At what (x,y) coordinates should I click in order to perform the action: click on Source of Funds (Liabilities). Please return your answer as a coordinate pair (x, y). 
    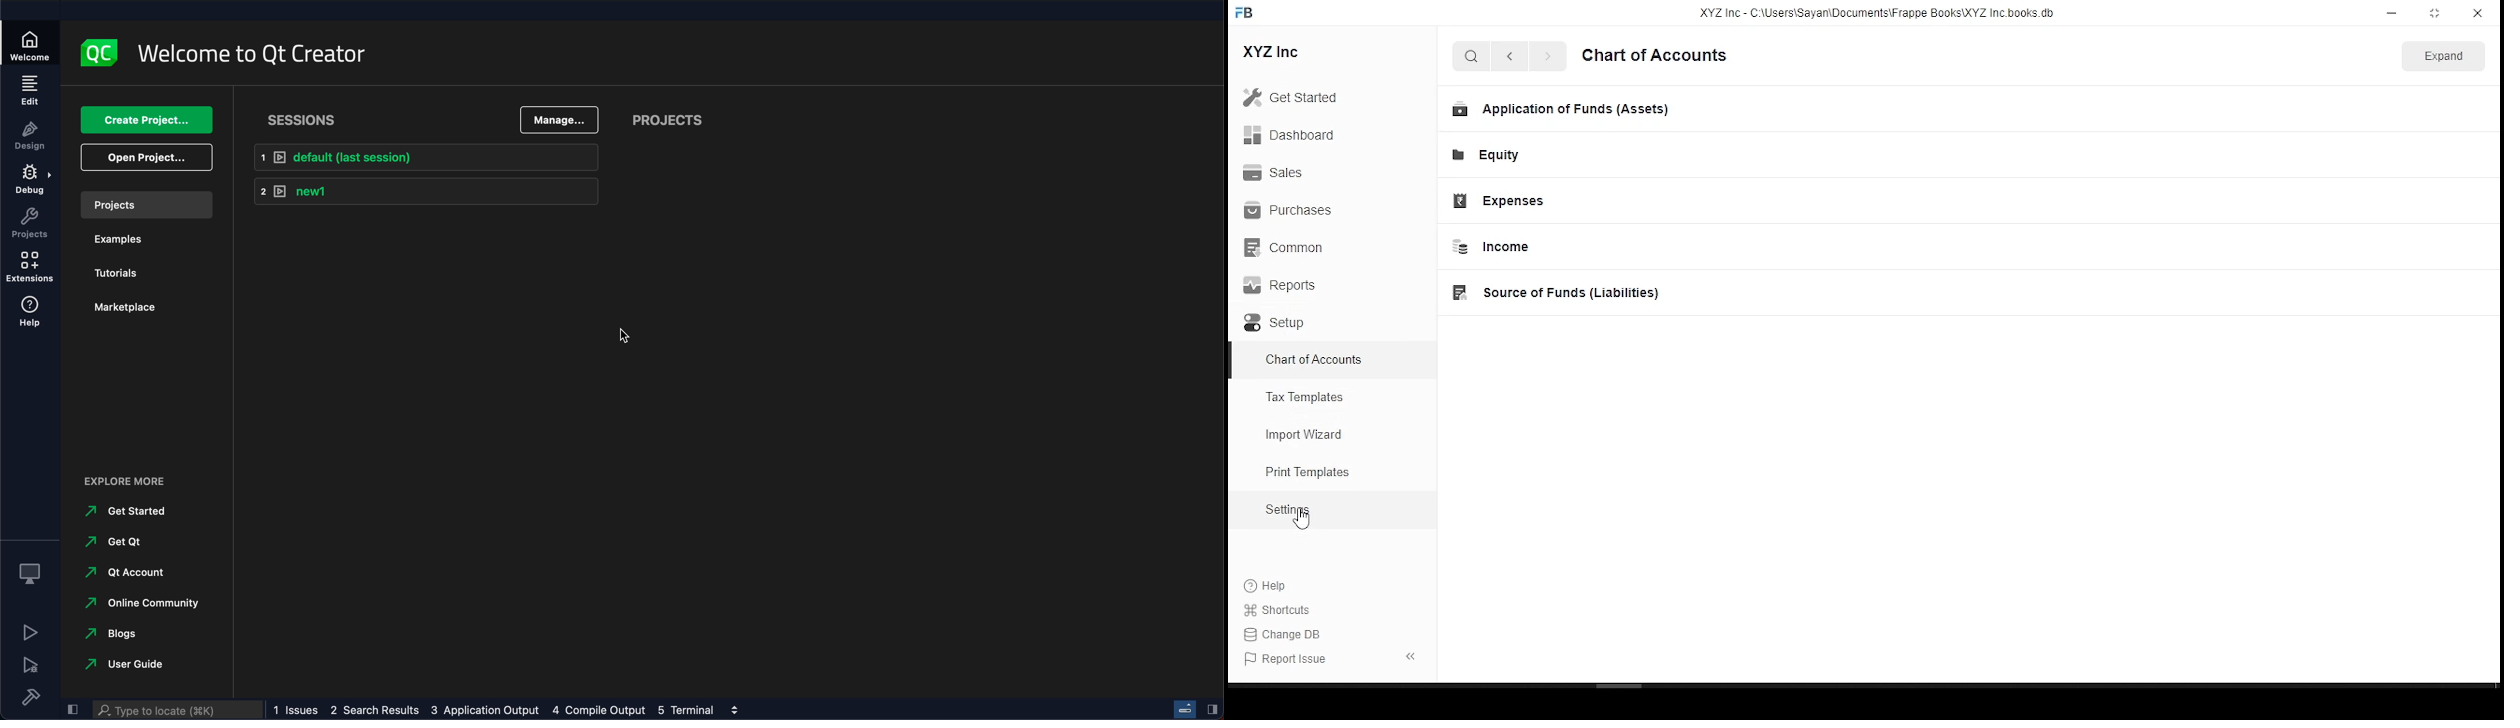
    Looking at the image, I should click on (1557, 292).